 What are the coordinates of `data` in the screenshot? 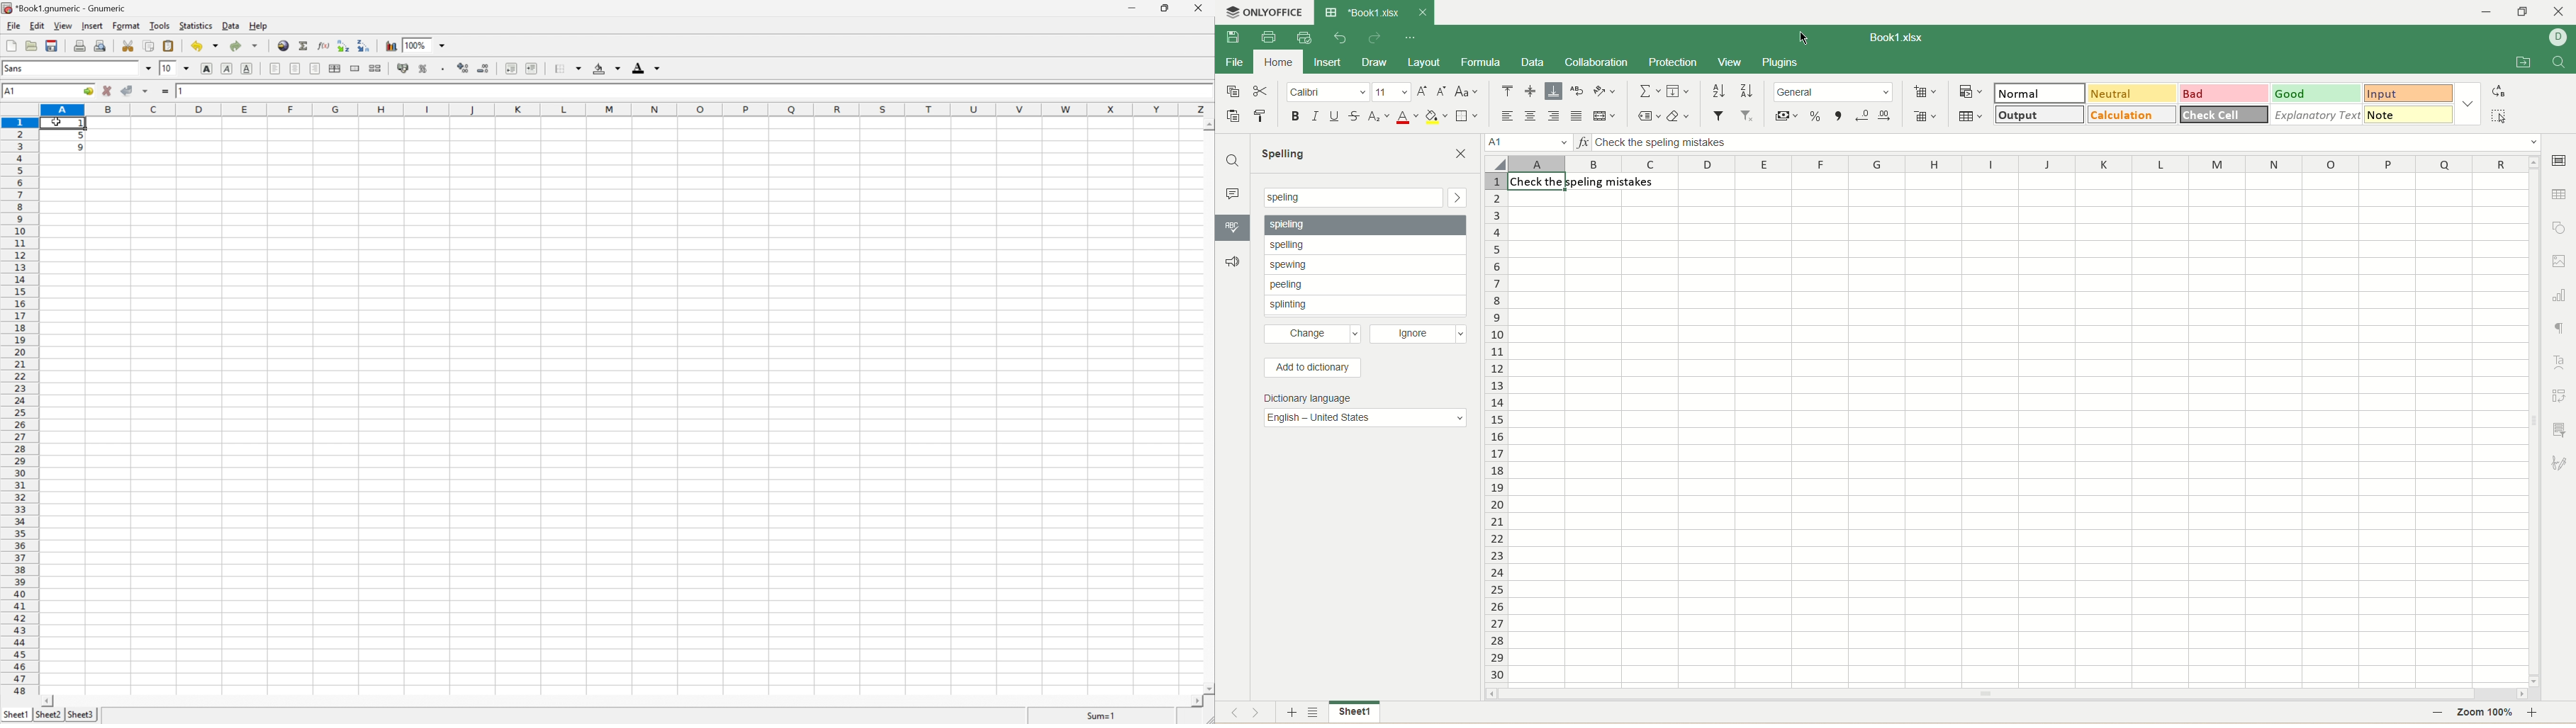 It's located at (1531, 62).